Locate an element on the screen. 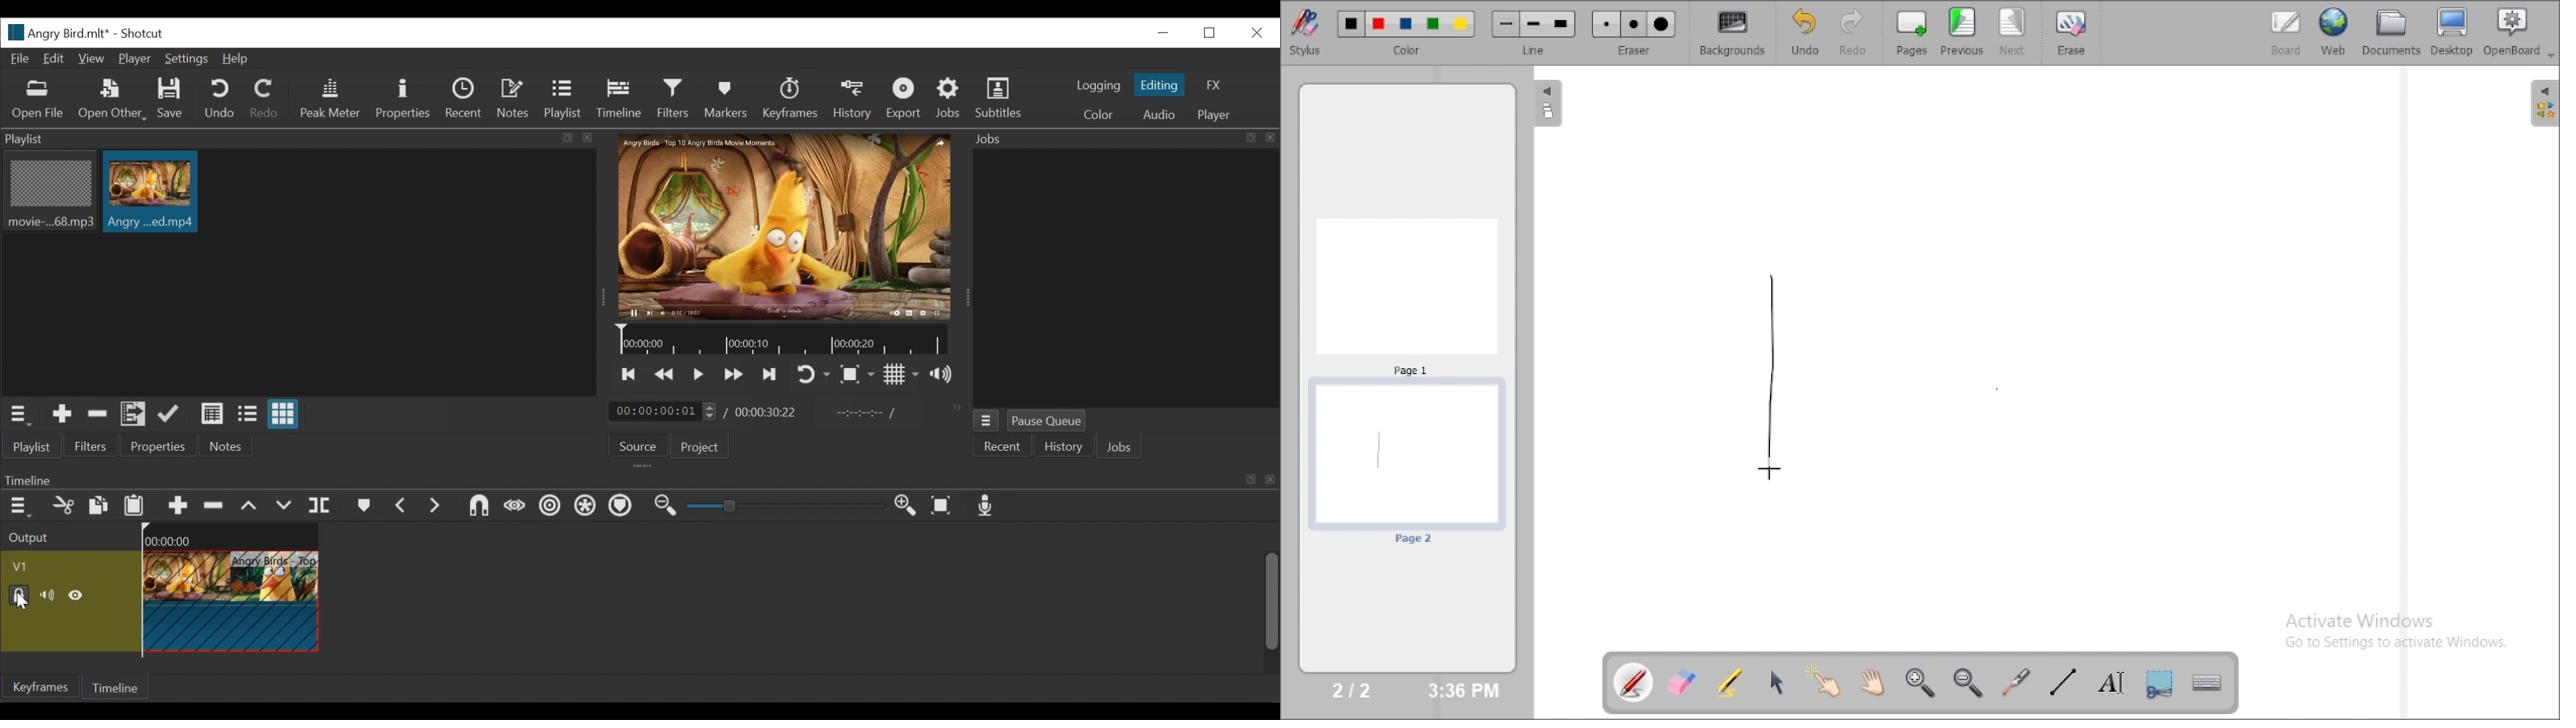 This screenshot has height=728, width=2576. Play quickly forward is located at coordinates (733, 375).